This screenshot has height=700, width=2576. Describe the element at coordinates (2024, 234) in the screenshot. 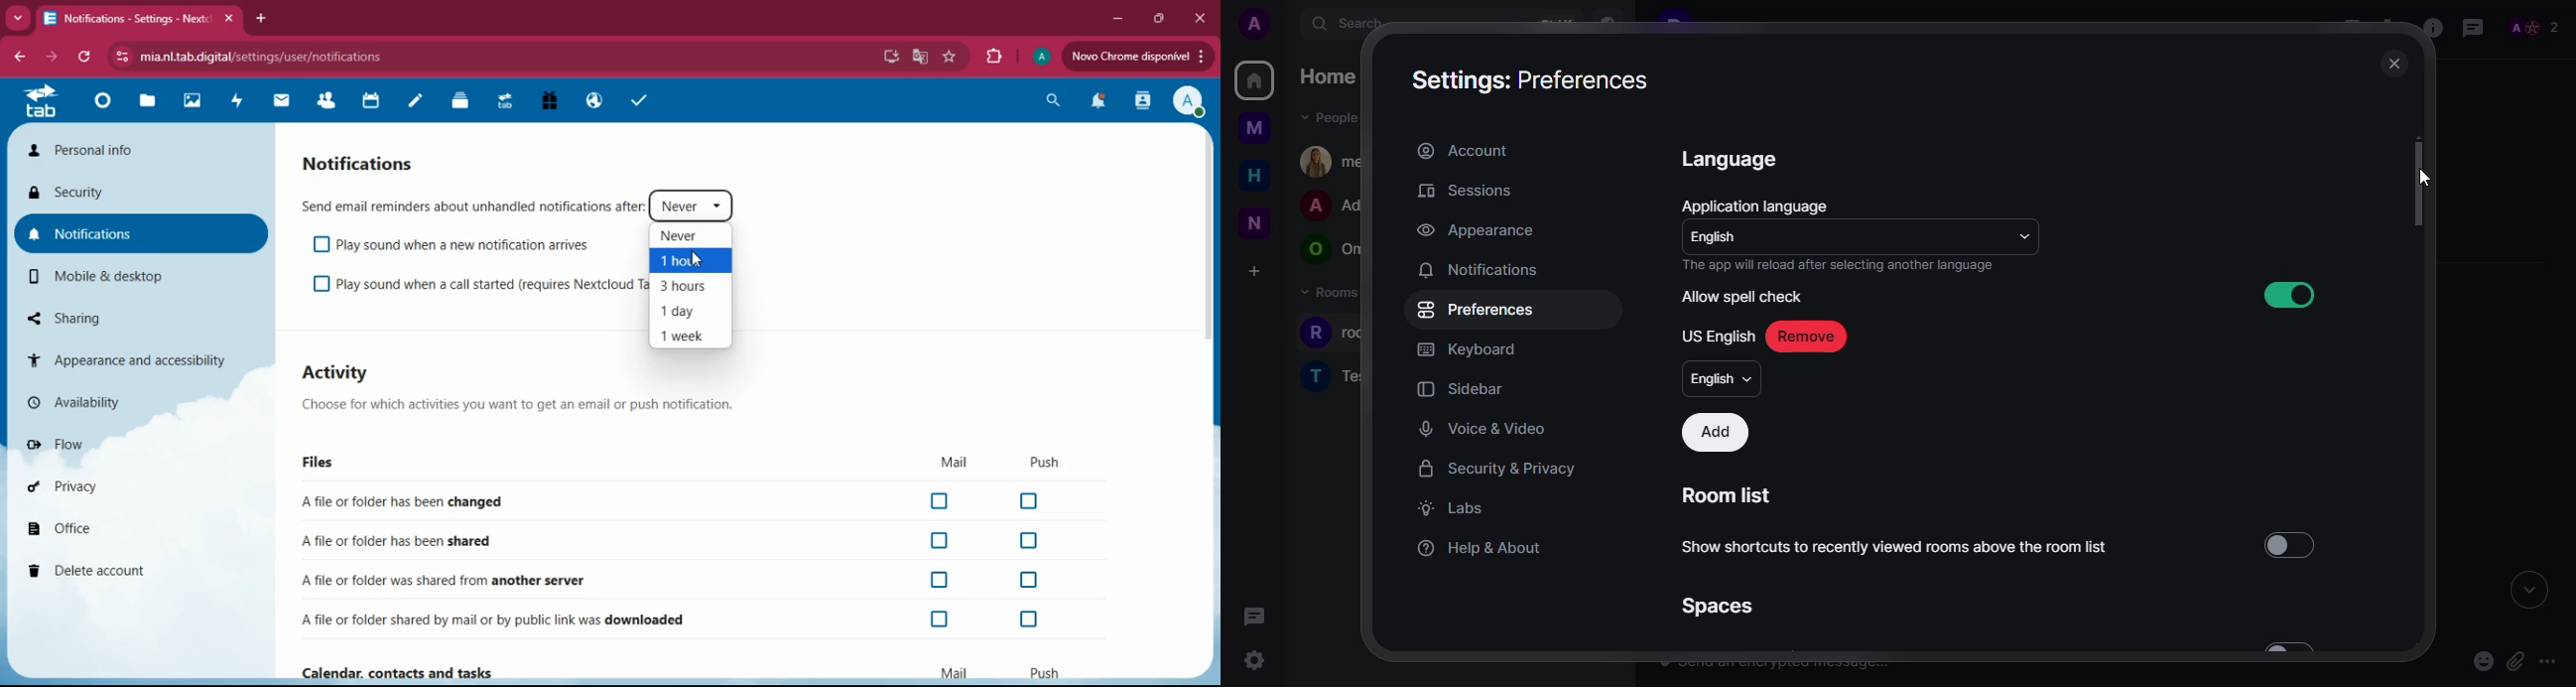

I see `drop down` at that location.